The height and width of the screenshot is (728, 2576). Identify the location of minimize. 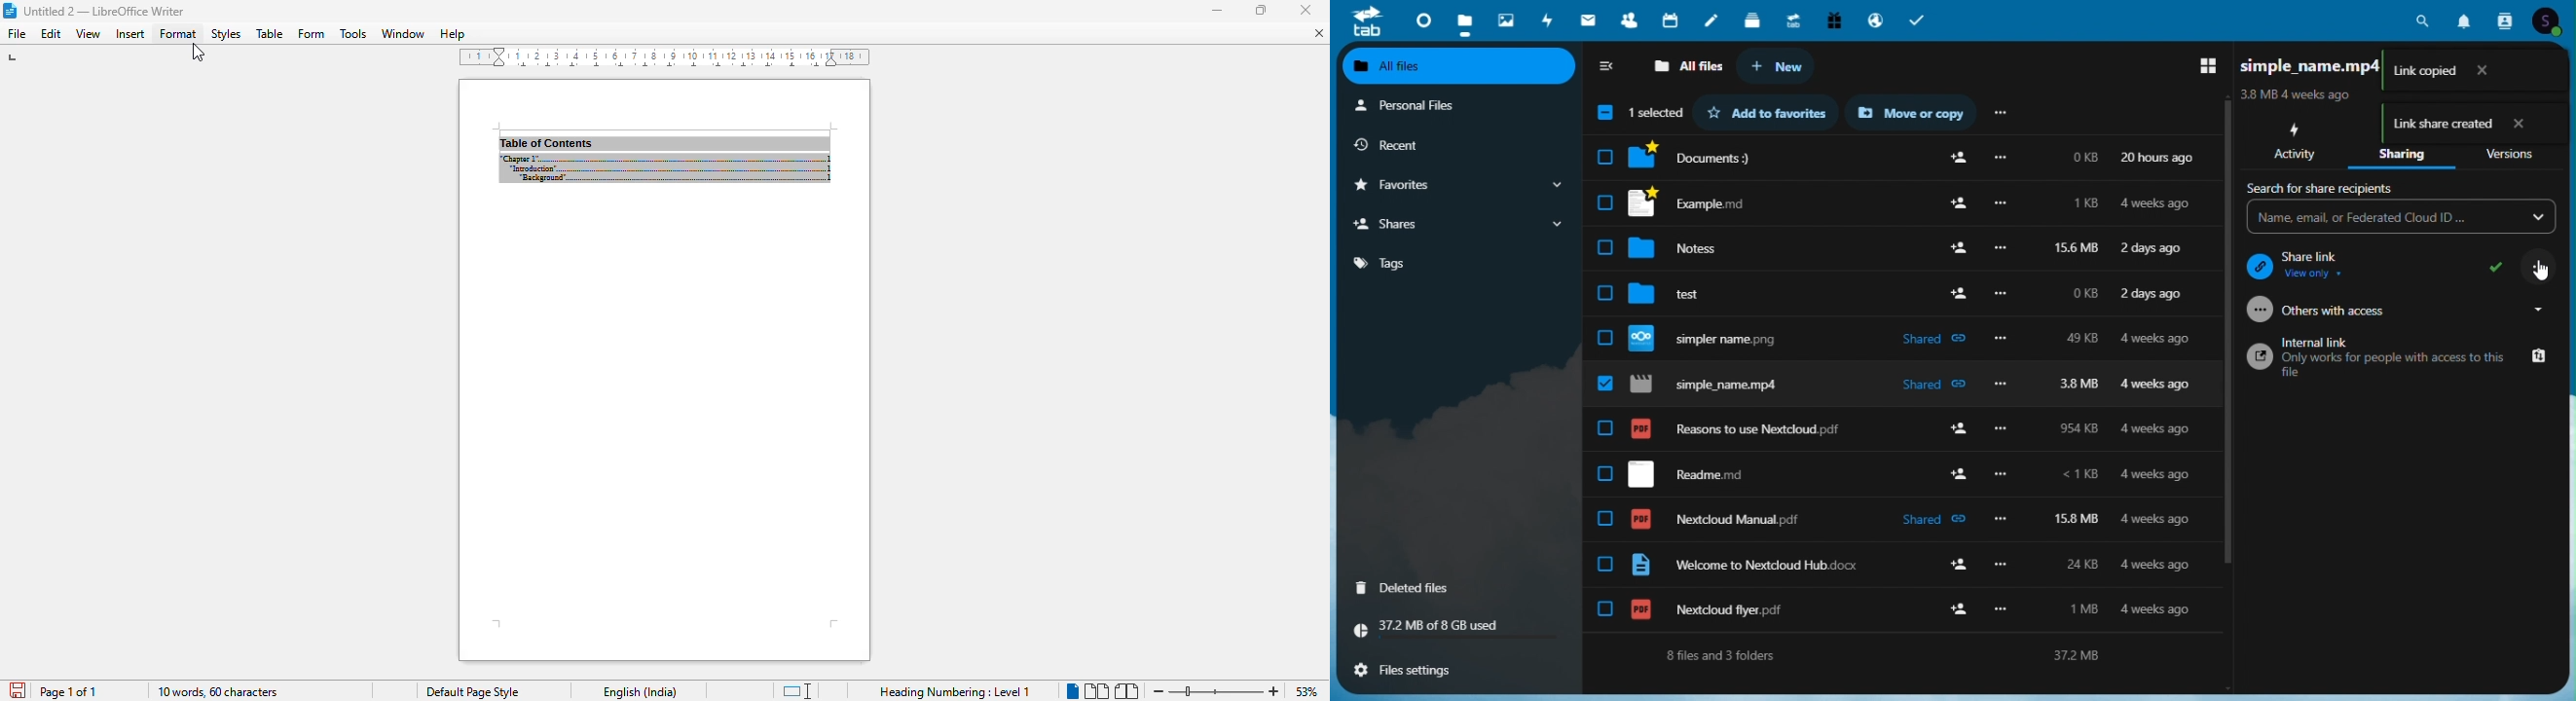
(1306, 10).